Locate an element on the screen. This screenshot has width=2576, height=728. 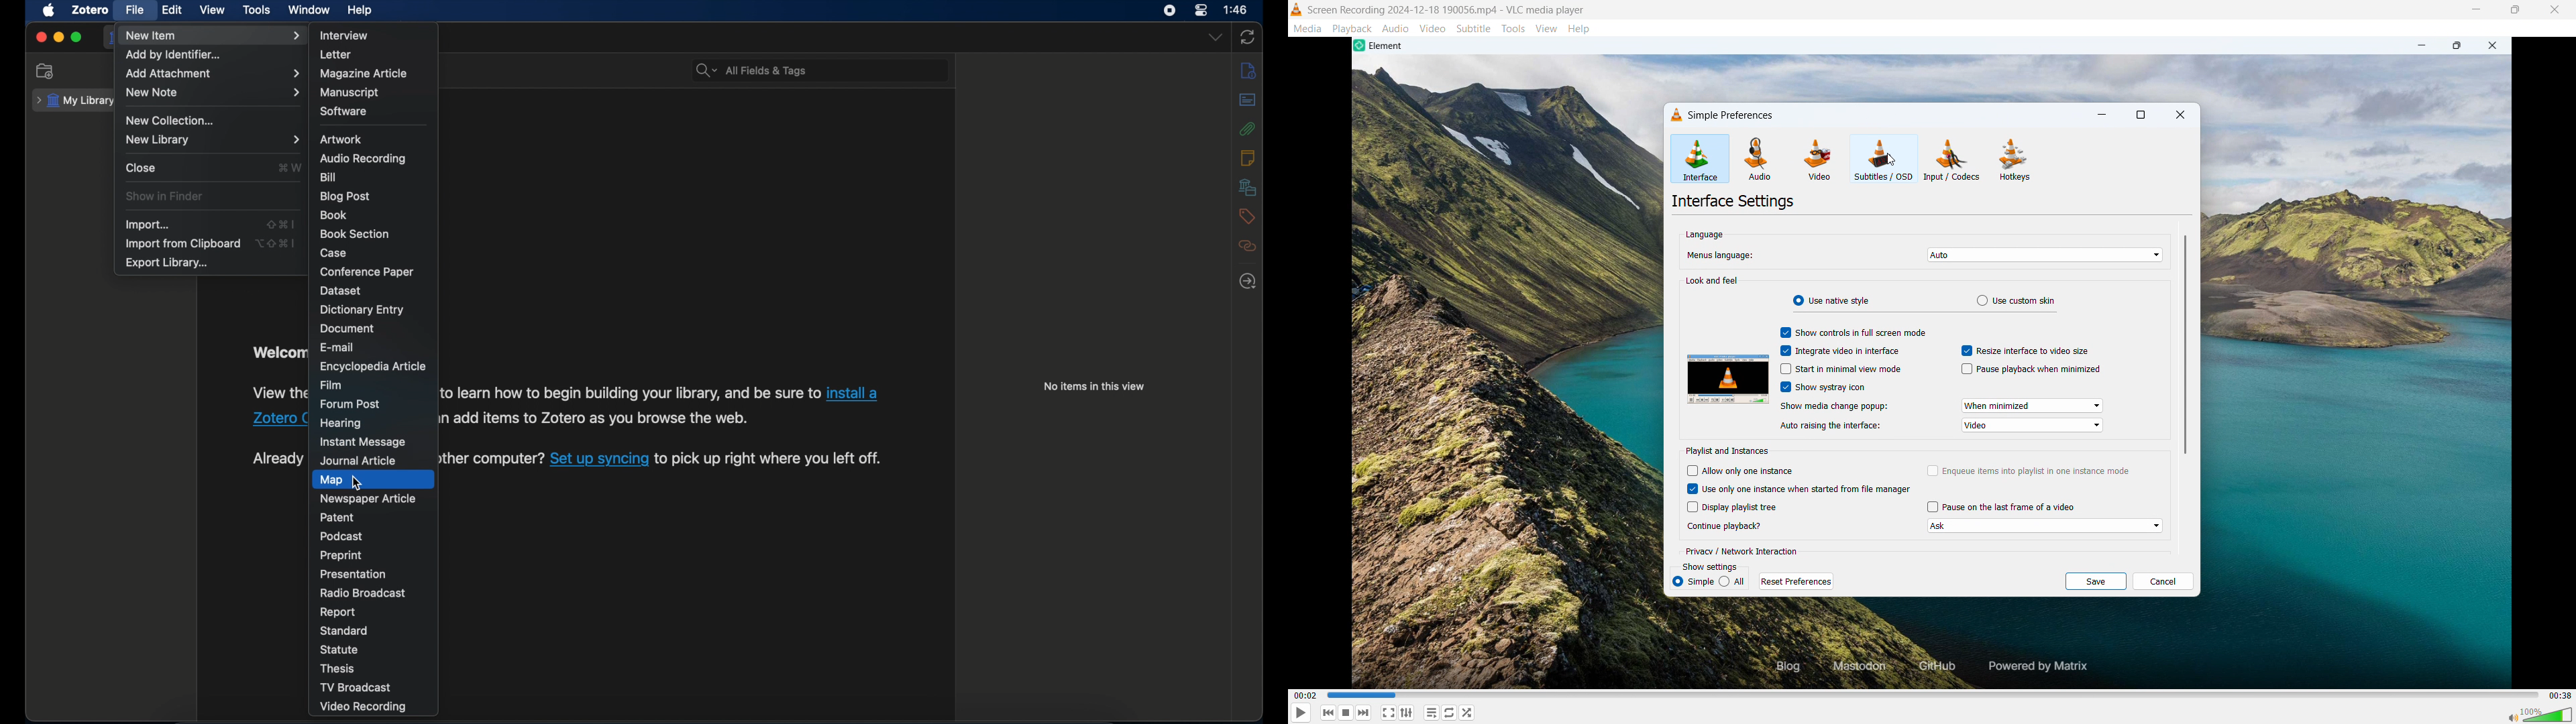
conference paper is located at coordinates (366, 273).